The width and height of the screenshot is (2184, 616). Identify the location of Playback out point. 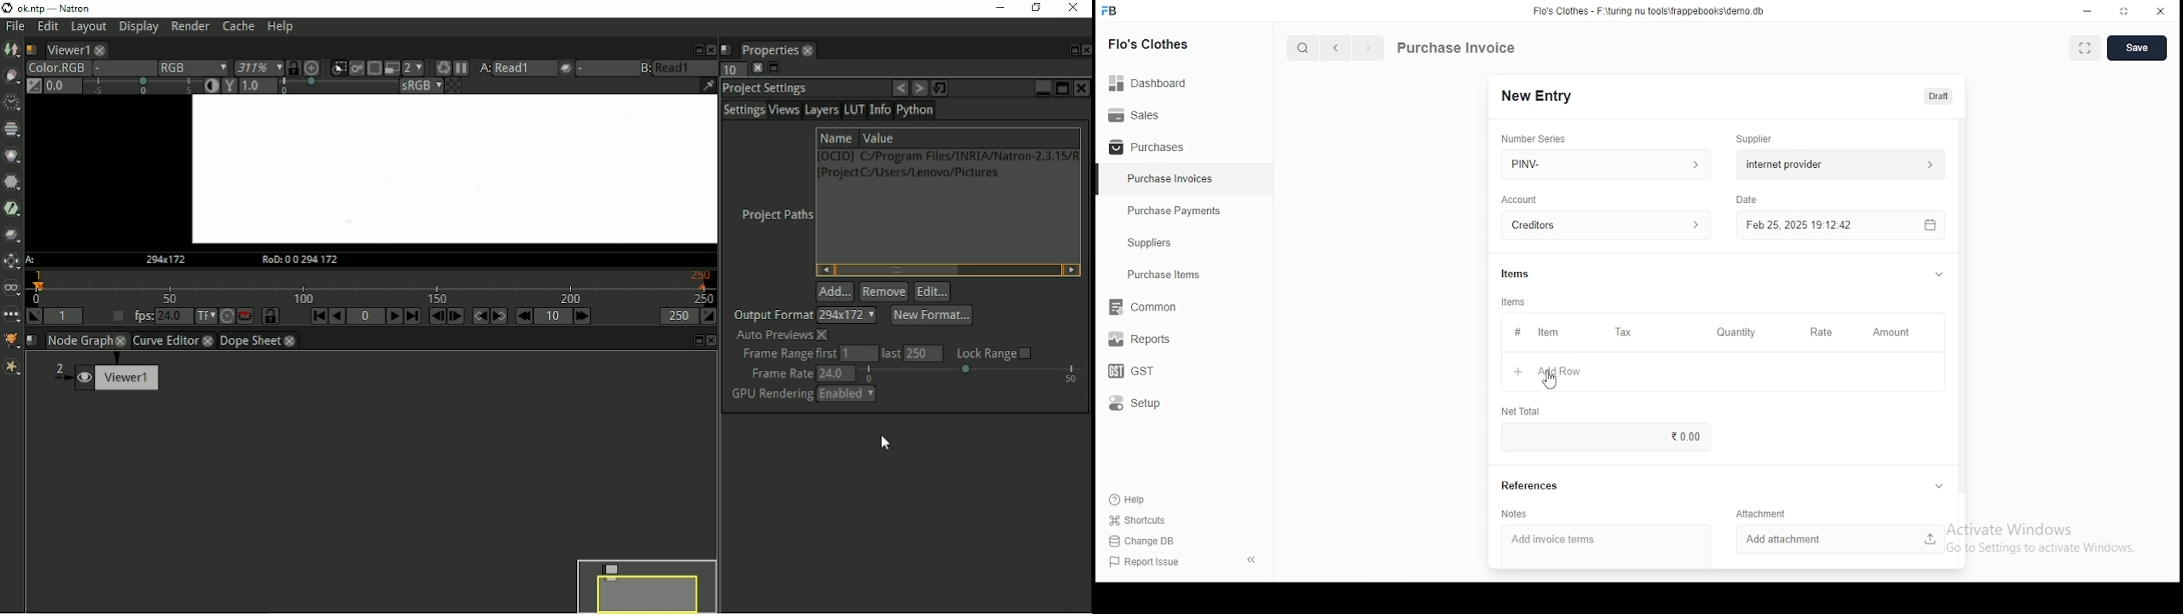
(678, 316).